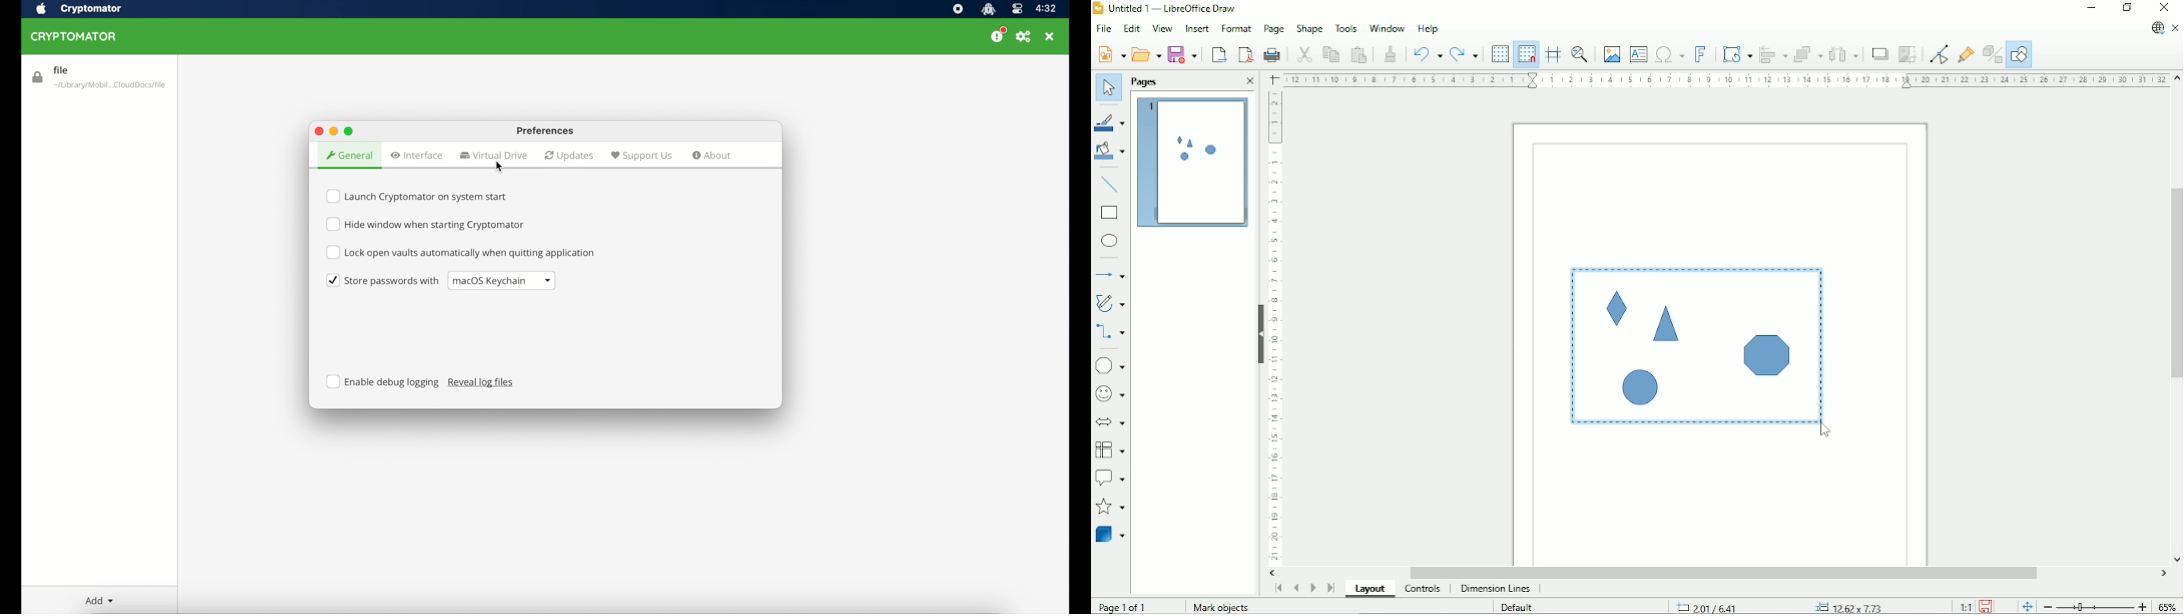 Image resolution: width=2184 pixels, height=616 pixels. I want to click on Toggle extrusion, so click(1993, 53).